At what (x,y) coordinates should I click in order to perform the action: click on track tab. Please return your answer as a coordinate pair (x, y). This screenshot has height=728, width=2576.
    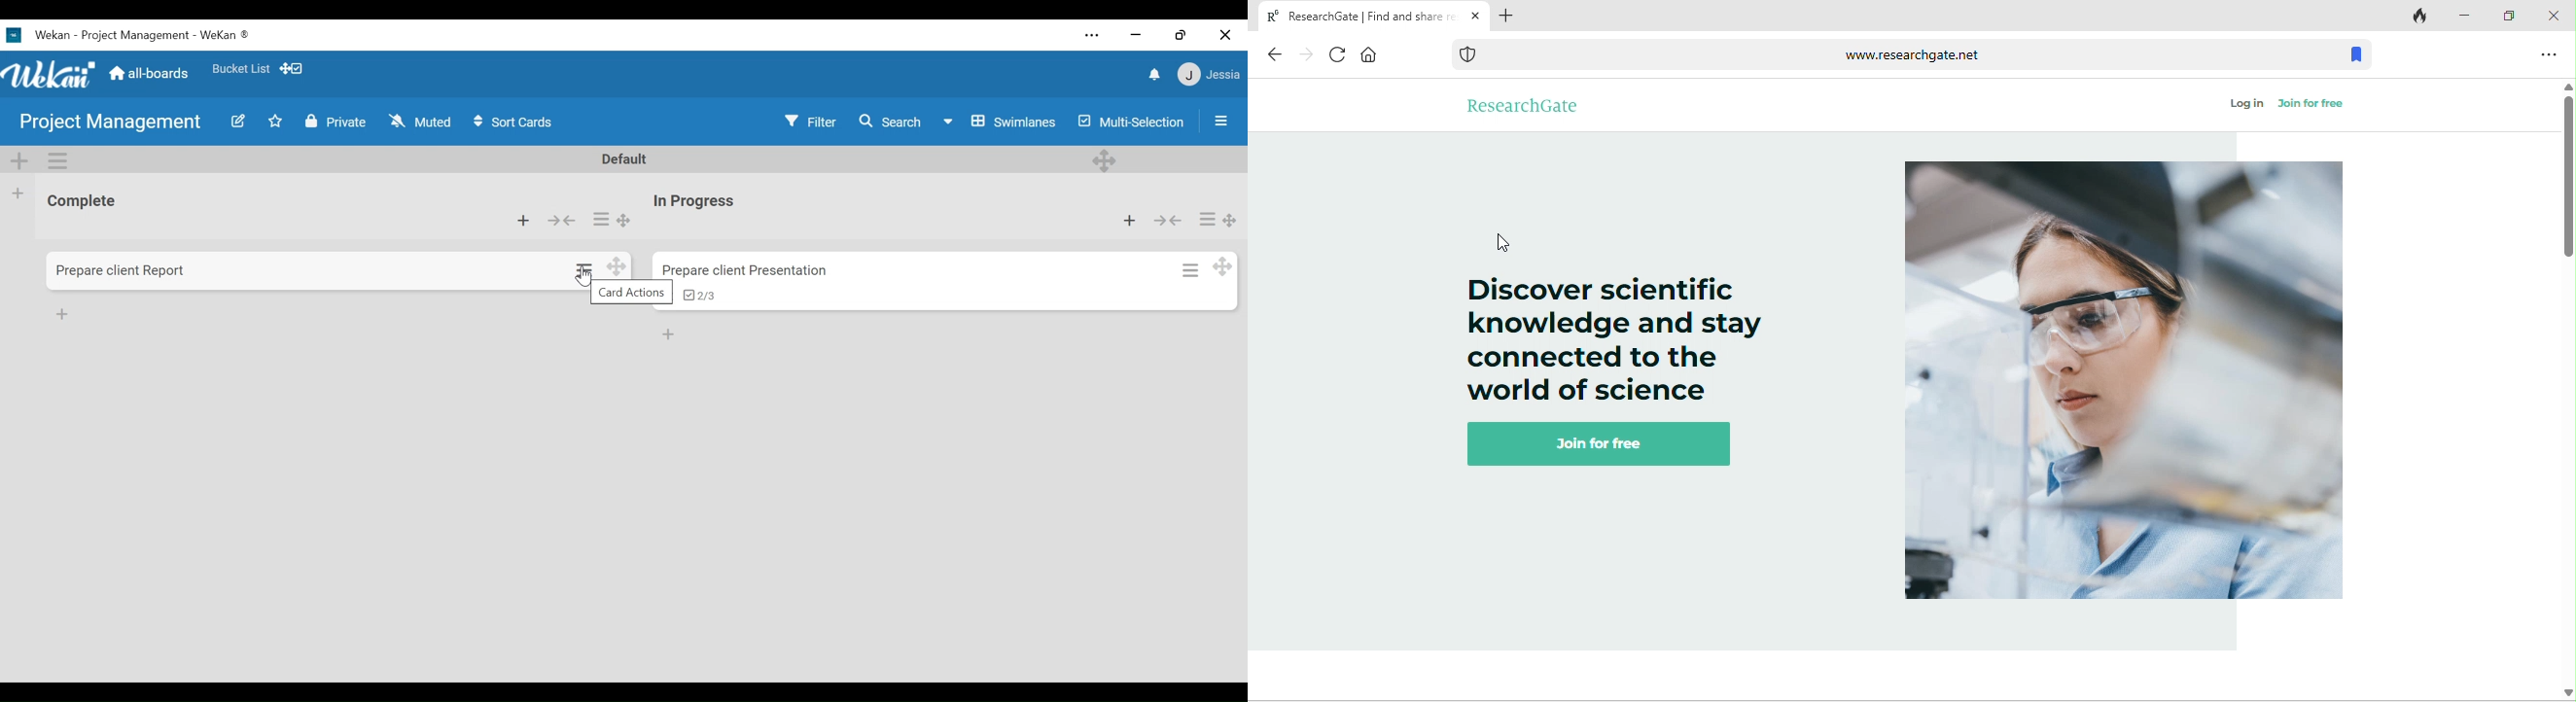
    Looking at the image, I should click on (2423, 16).